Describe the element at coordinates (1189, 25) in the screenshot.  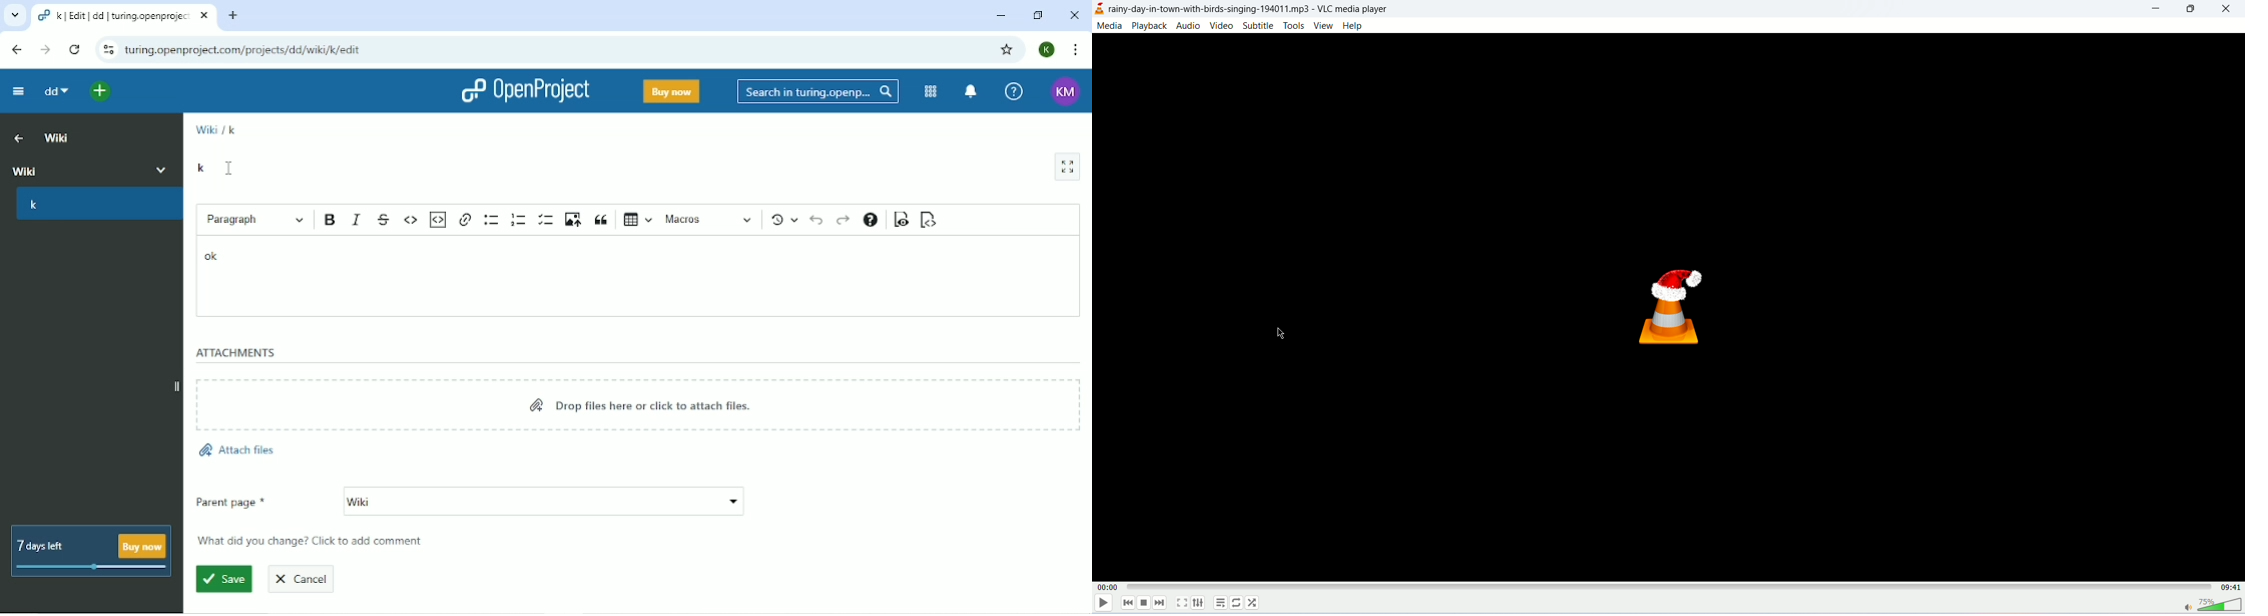
I see `audio` at that location.